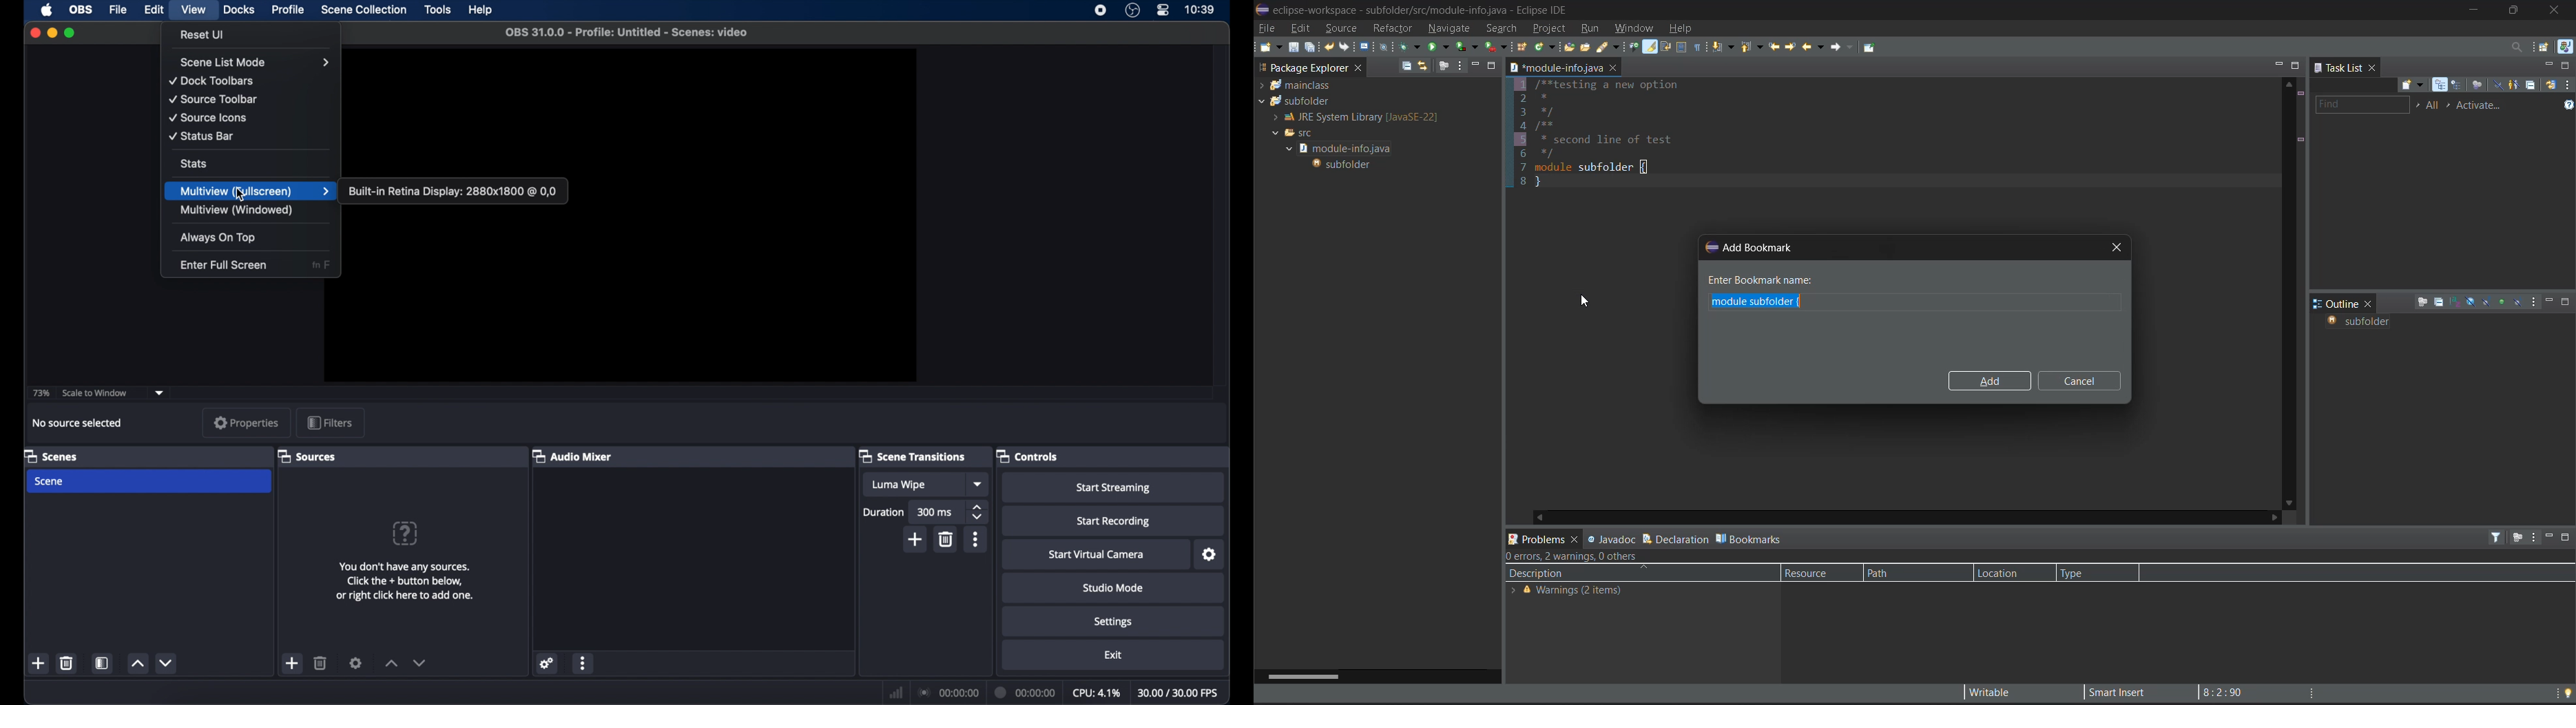 Image resolution: width=2576 pixels, height=728 pixels. What do you see at coordinates (1202, 9) in the screenshot?
I see `10:39` at bounding box center [1202, 9].